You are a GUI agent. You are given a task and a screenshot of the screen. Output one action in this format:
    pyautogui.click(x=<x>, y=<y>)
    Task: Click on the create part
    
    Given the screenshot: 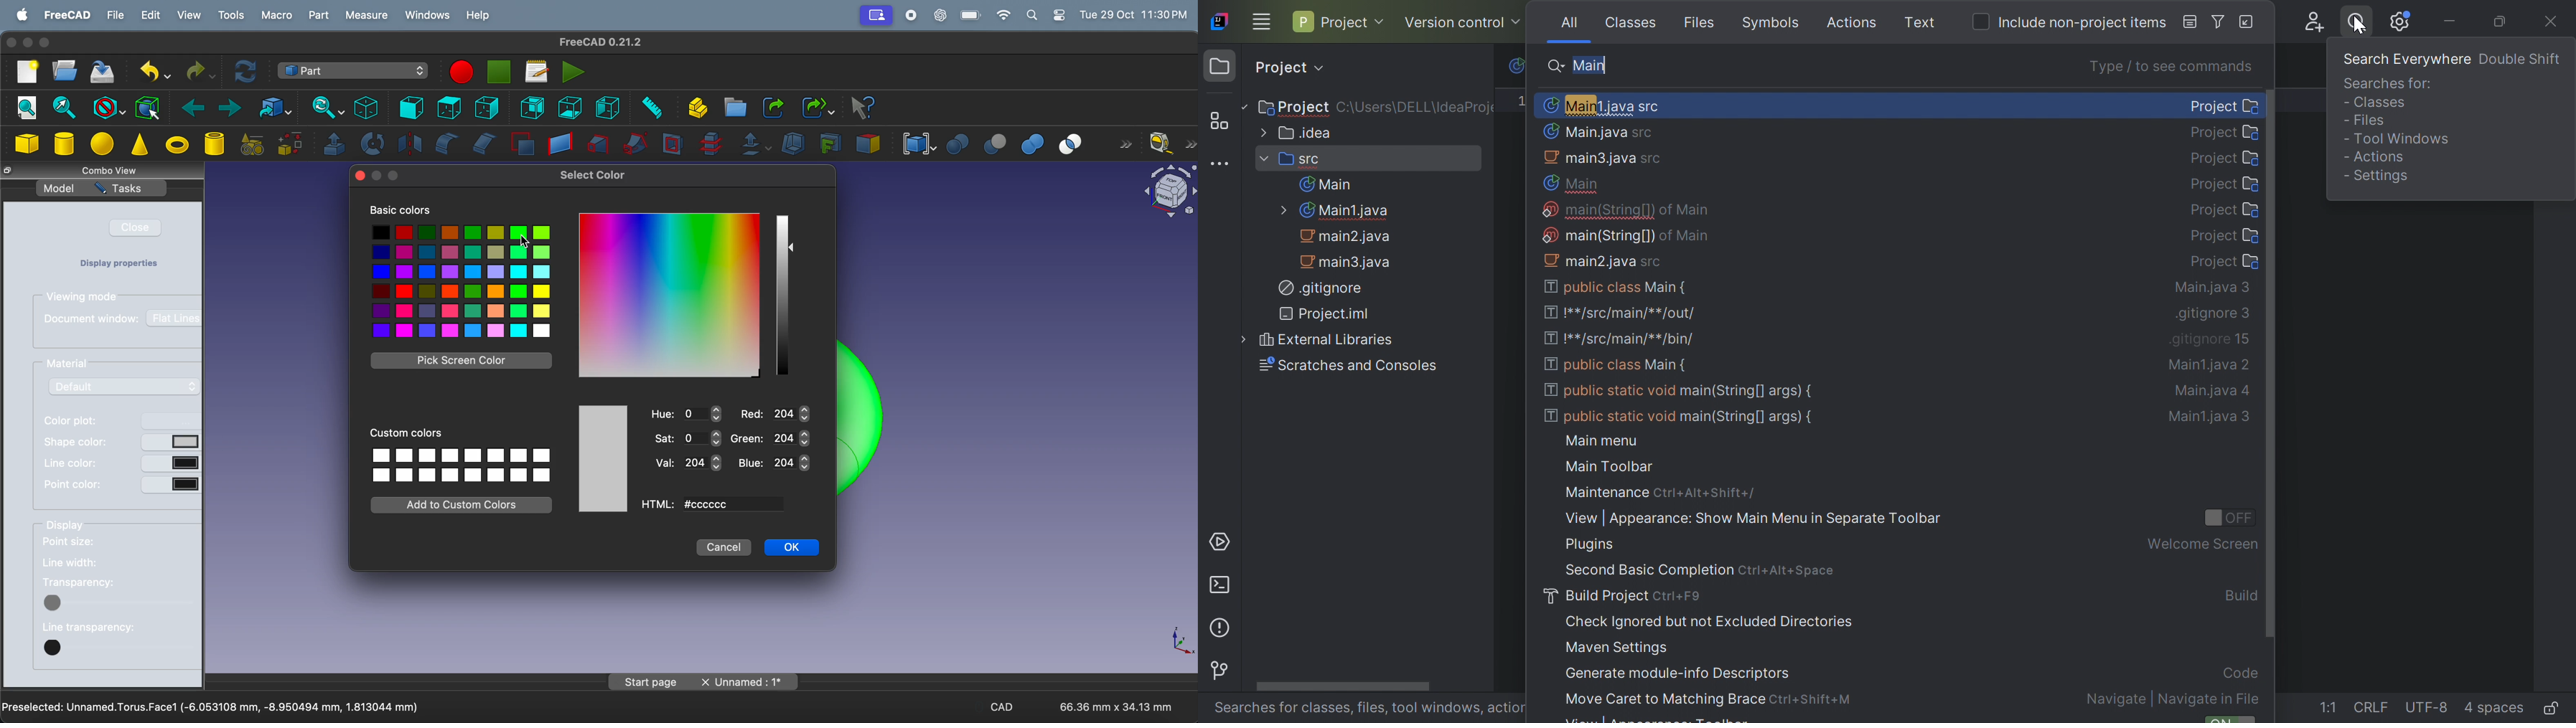 What is the action you would take?
    pyautogui.click(x=695, y=107)
    